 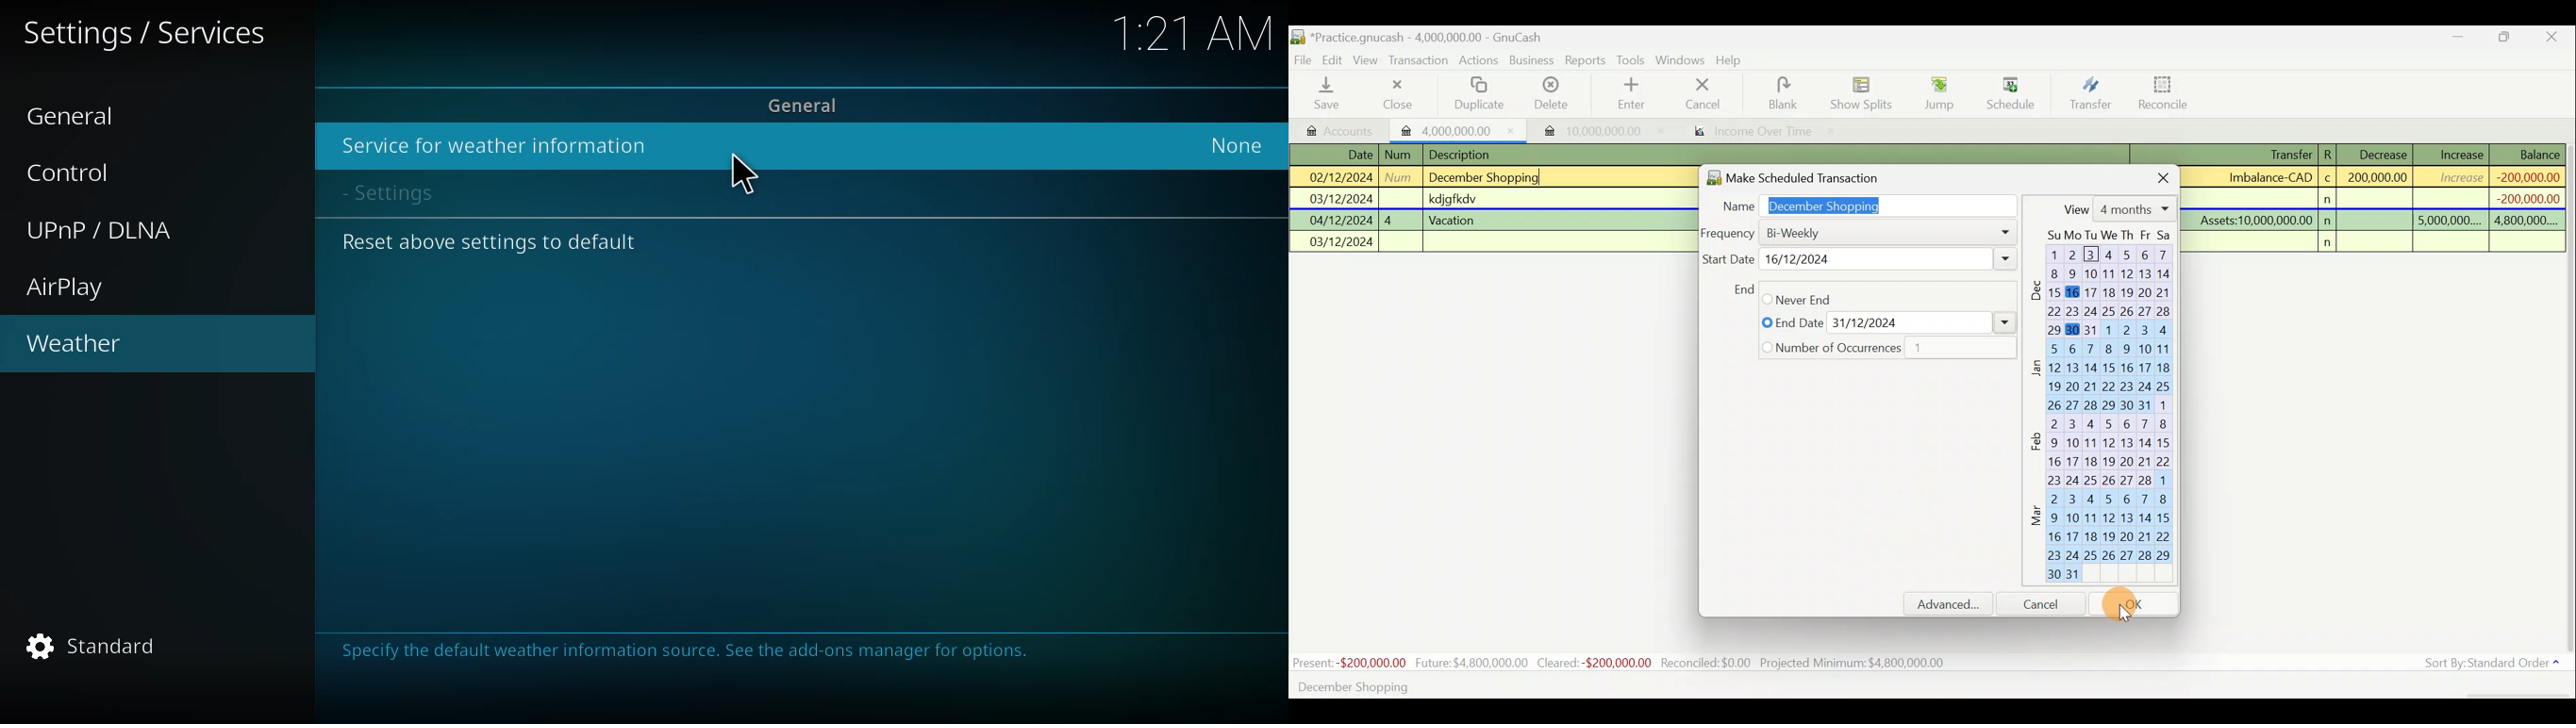 I want to click on settings, so click(x=402, y=193).